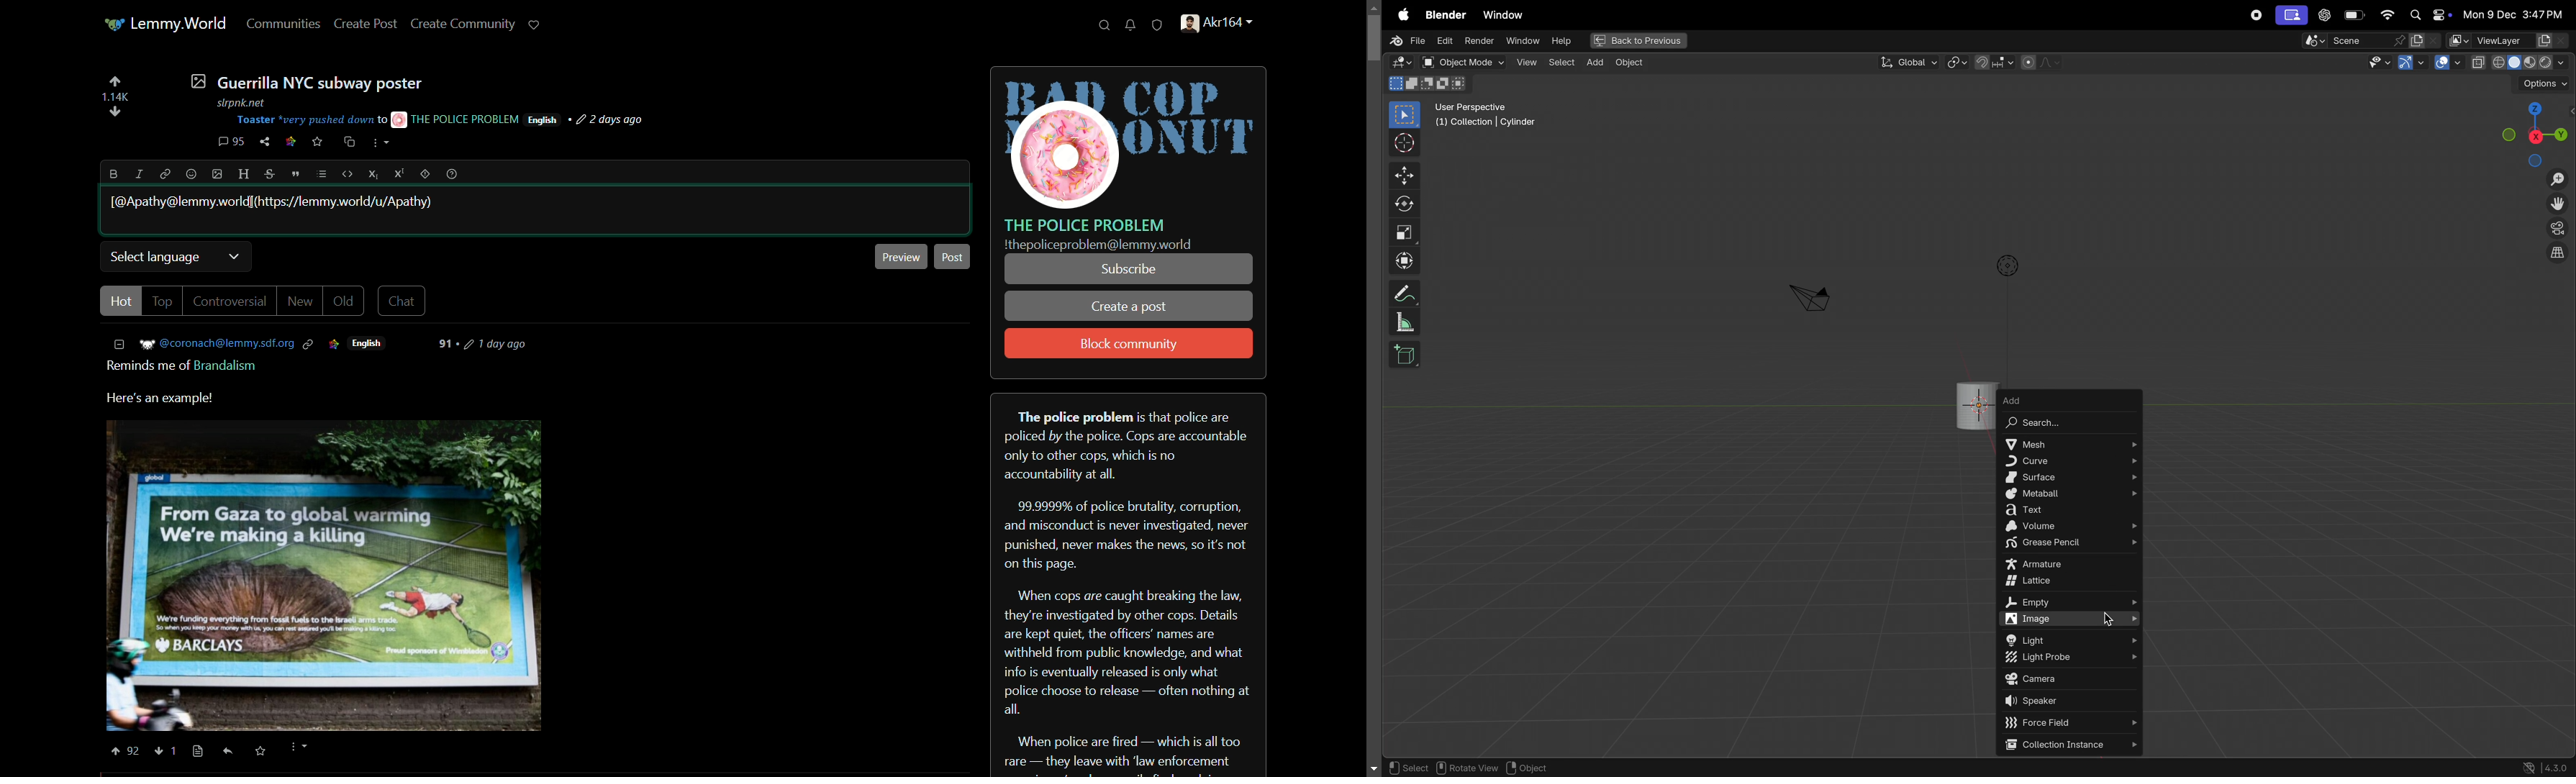  What do you see at coordinates (1404, 41) in the screenshot?
I see `File` at bounding box center [1404, 41].